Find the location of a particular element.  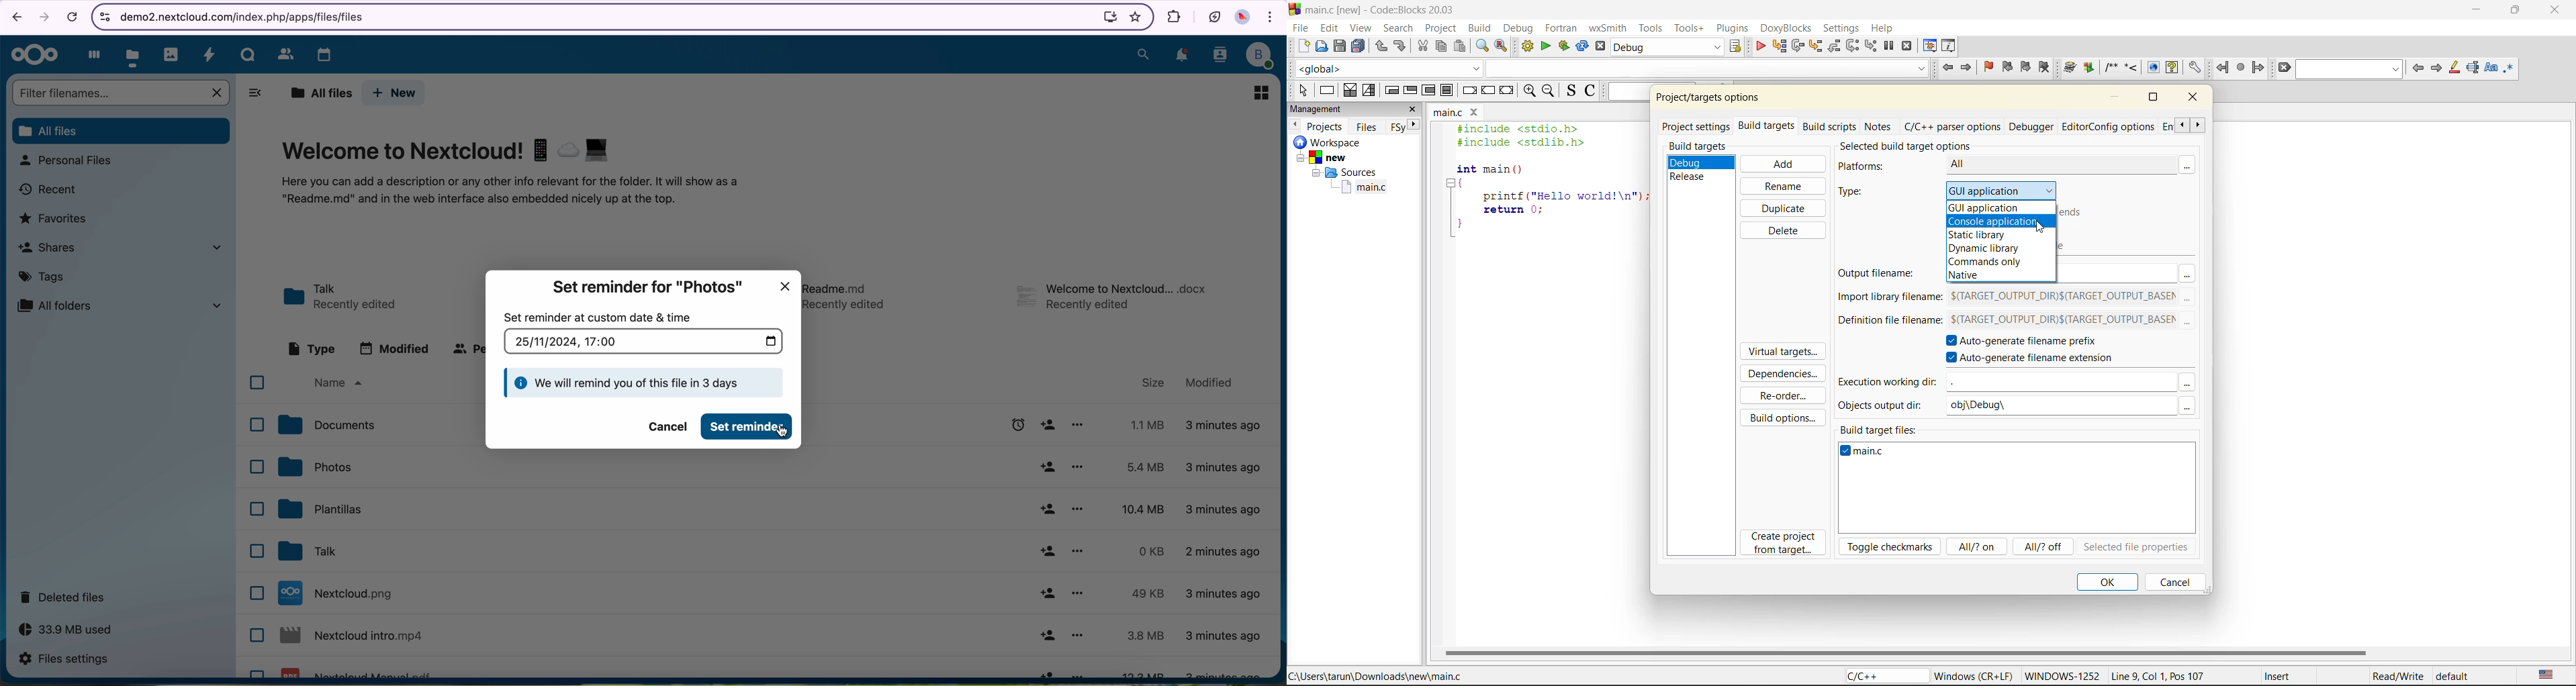

more options is located at coordinates (1079, 511).